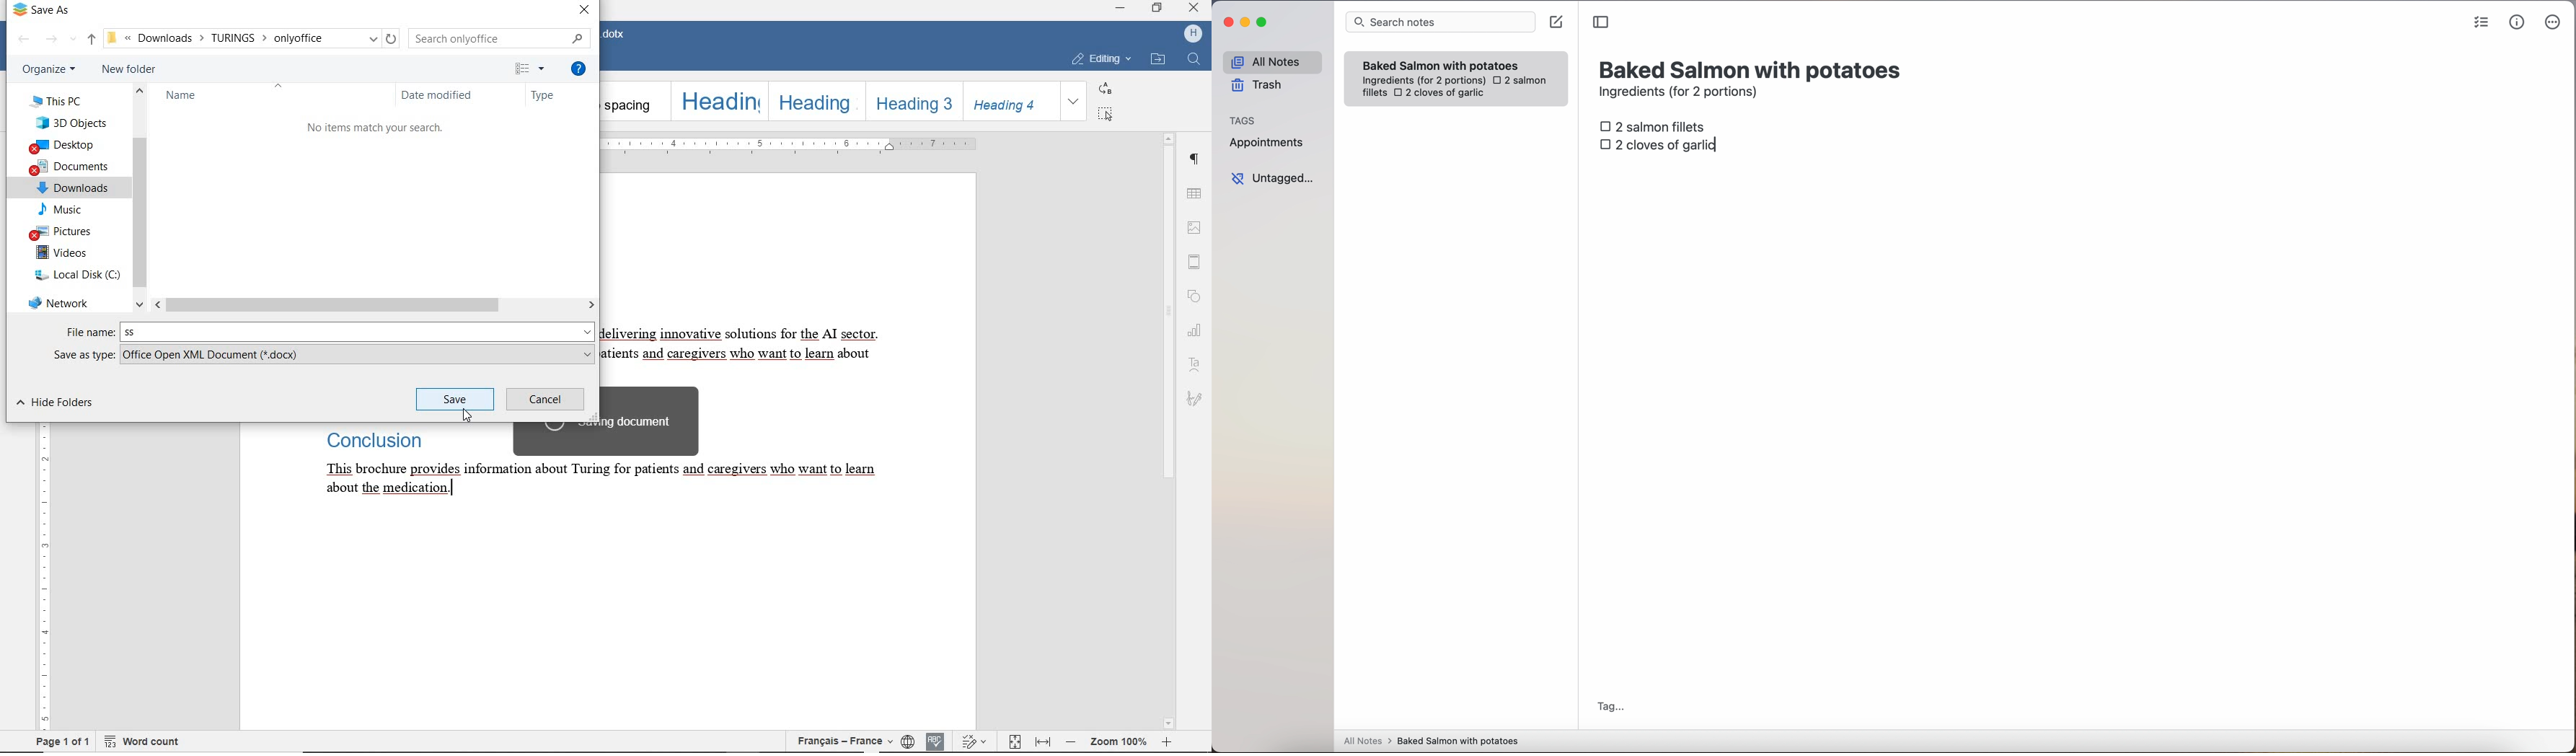 This screenshot has width=2576, height=756. I want to click on create note, so click(1555, 22).